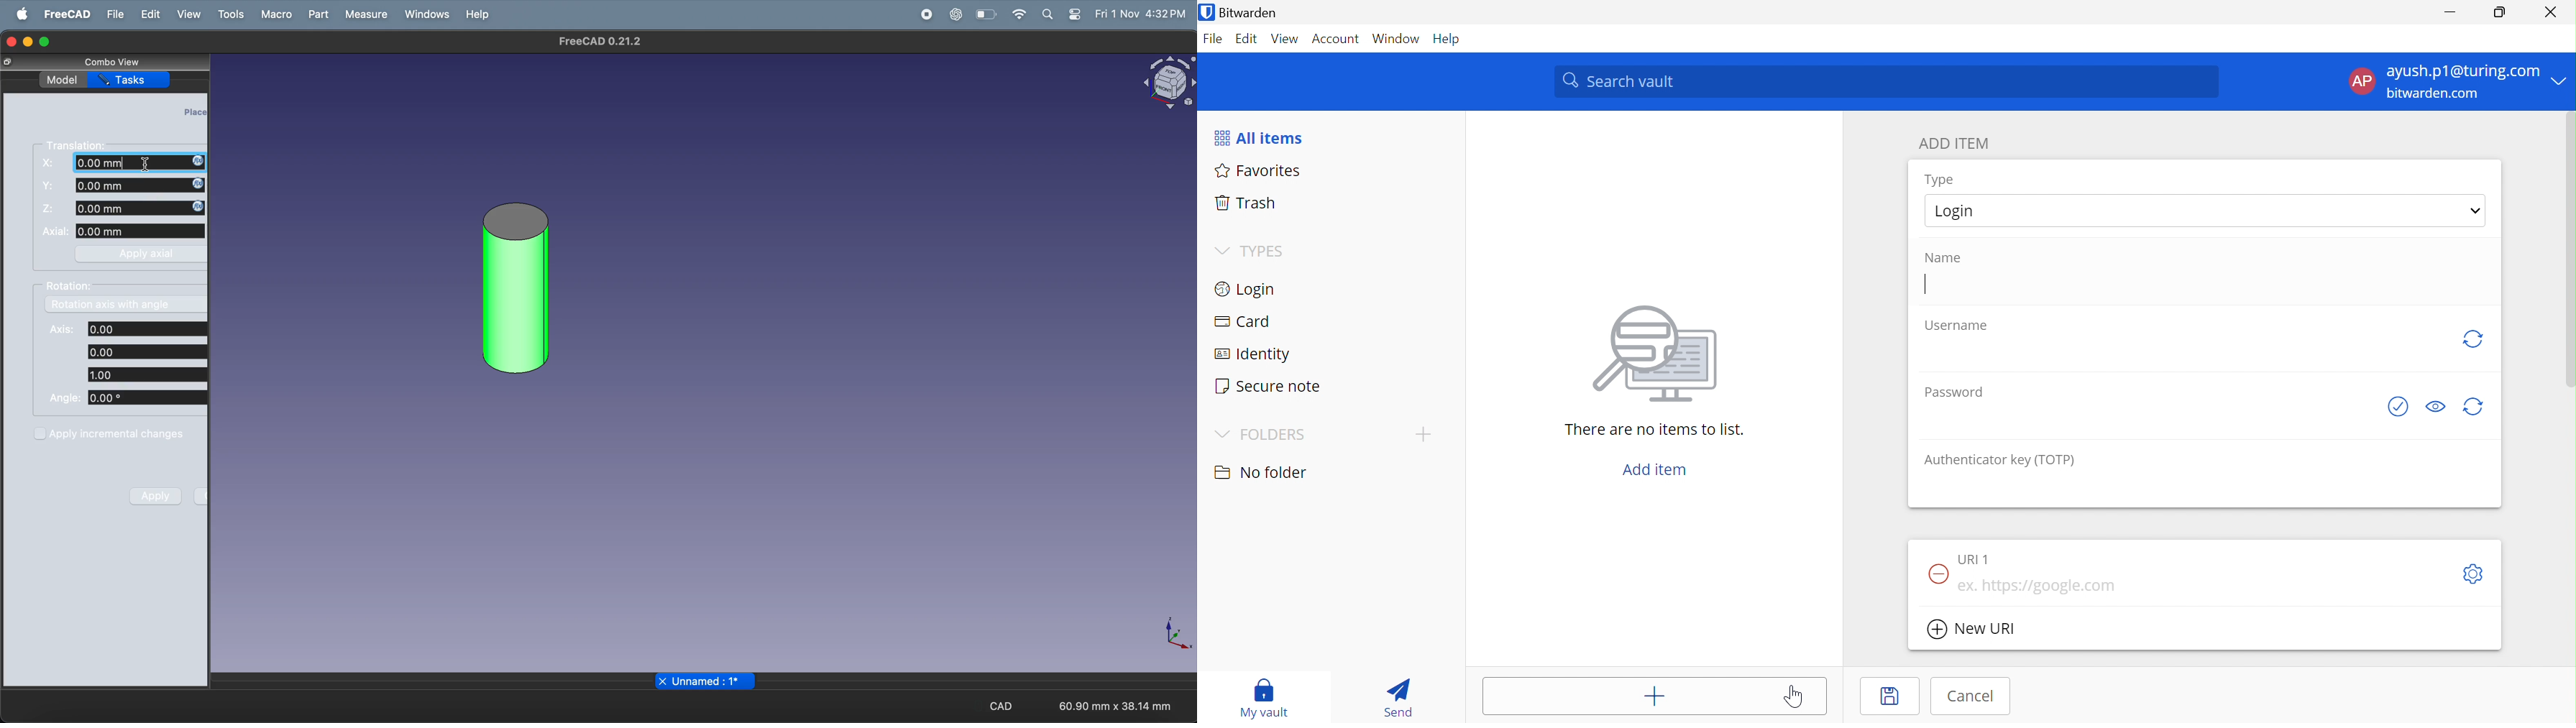  What do you see at coordinates (2477, 210) in the screenshot?
I see `Drop down` at bounding box center [2477, 210].